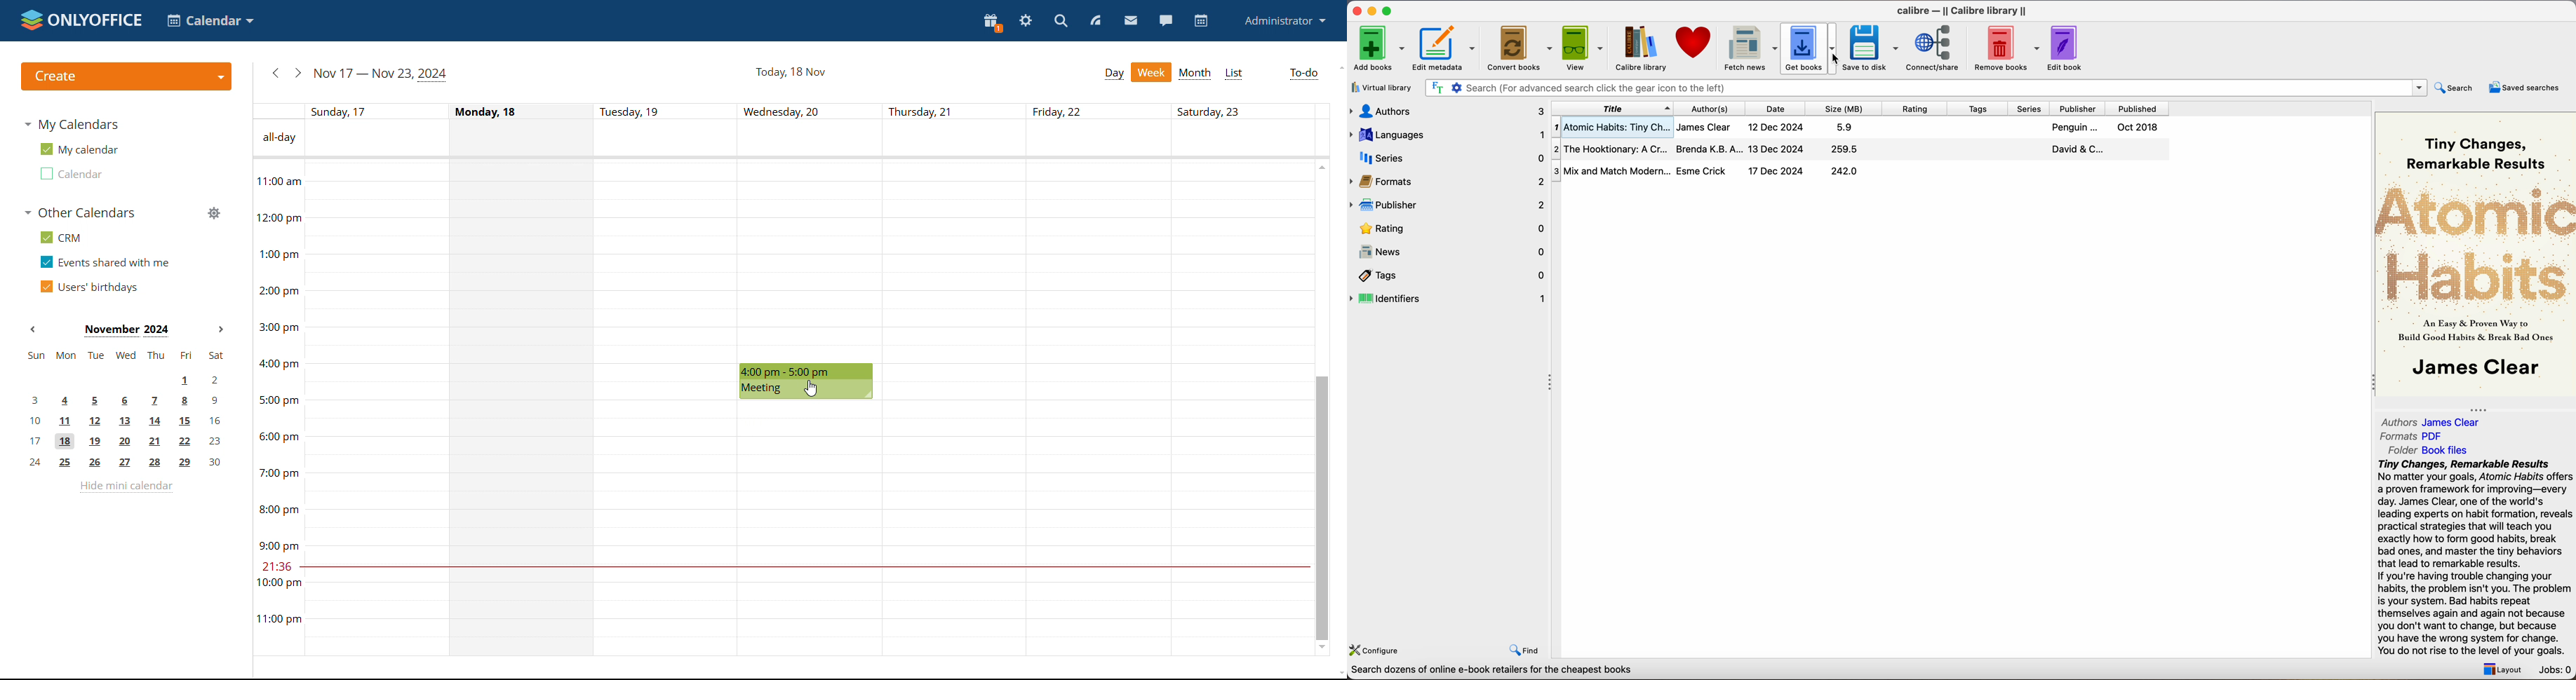  I want to click on minimize, so click(1374, 10).